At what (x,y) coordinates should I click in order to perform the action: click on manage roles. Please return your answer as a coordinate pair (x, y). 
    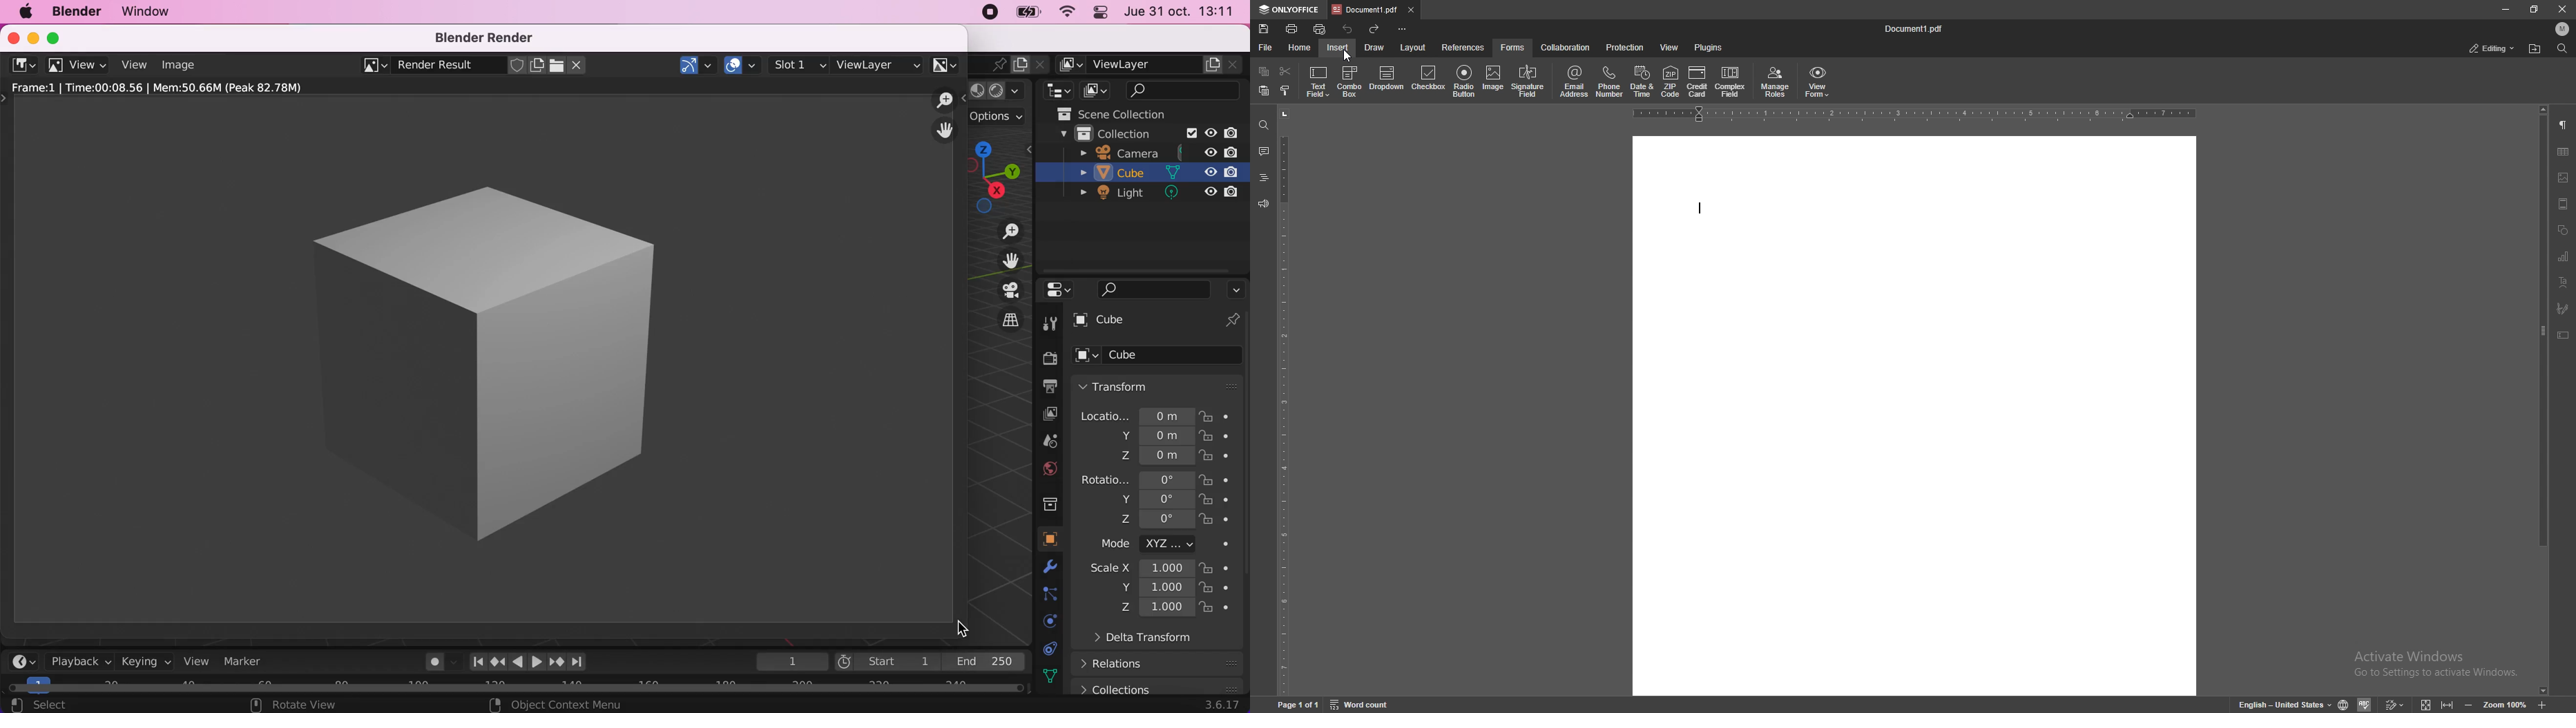
    Looking at the image, I should click on (1776, 82).